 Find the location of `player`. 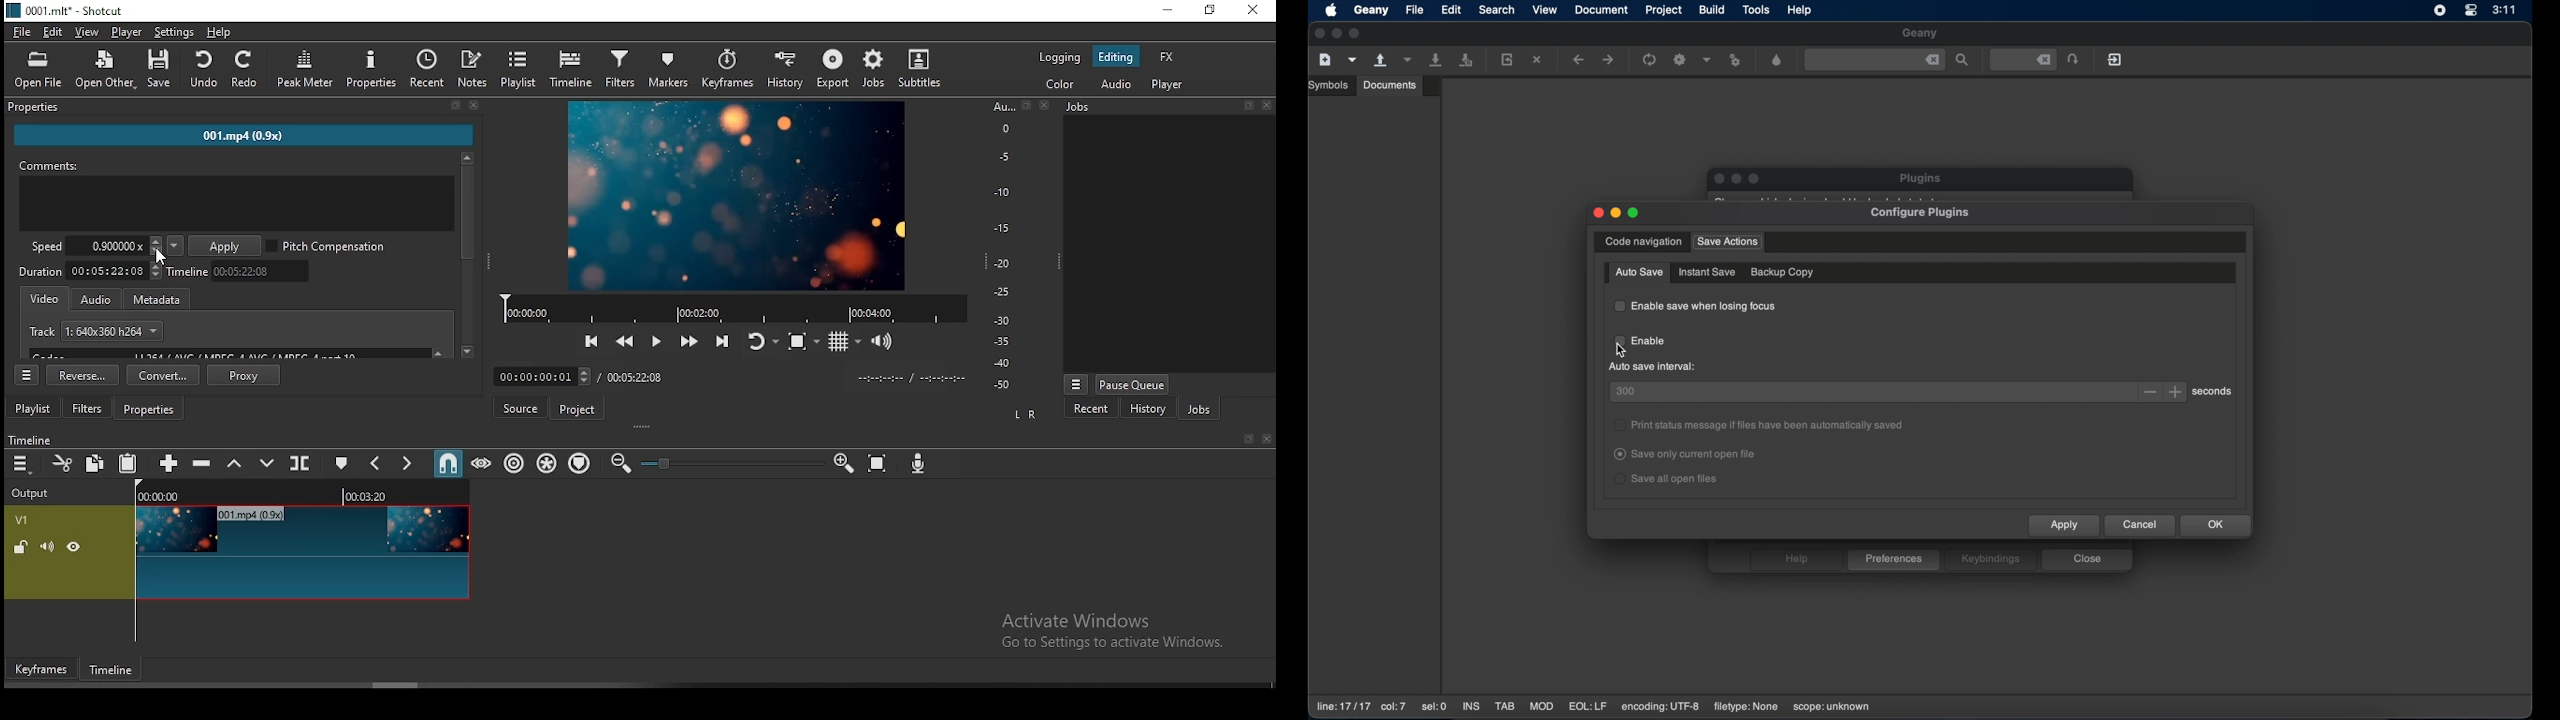

player is located at coordinates (127, 31).